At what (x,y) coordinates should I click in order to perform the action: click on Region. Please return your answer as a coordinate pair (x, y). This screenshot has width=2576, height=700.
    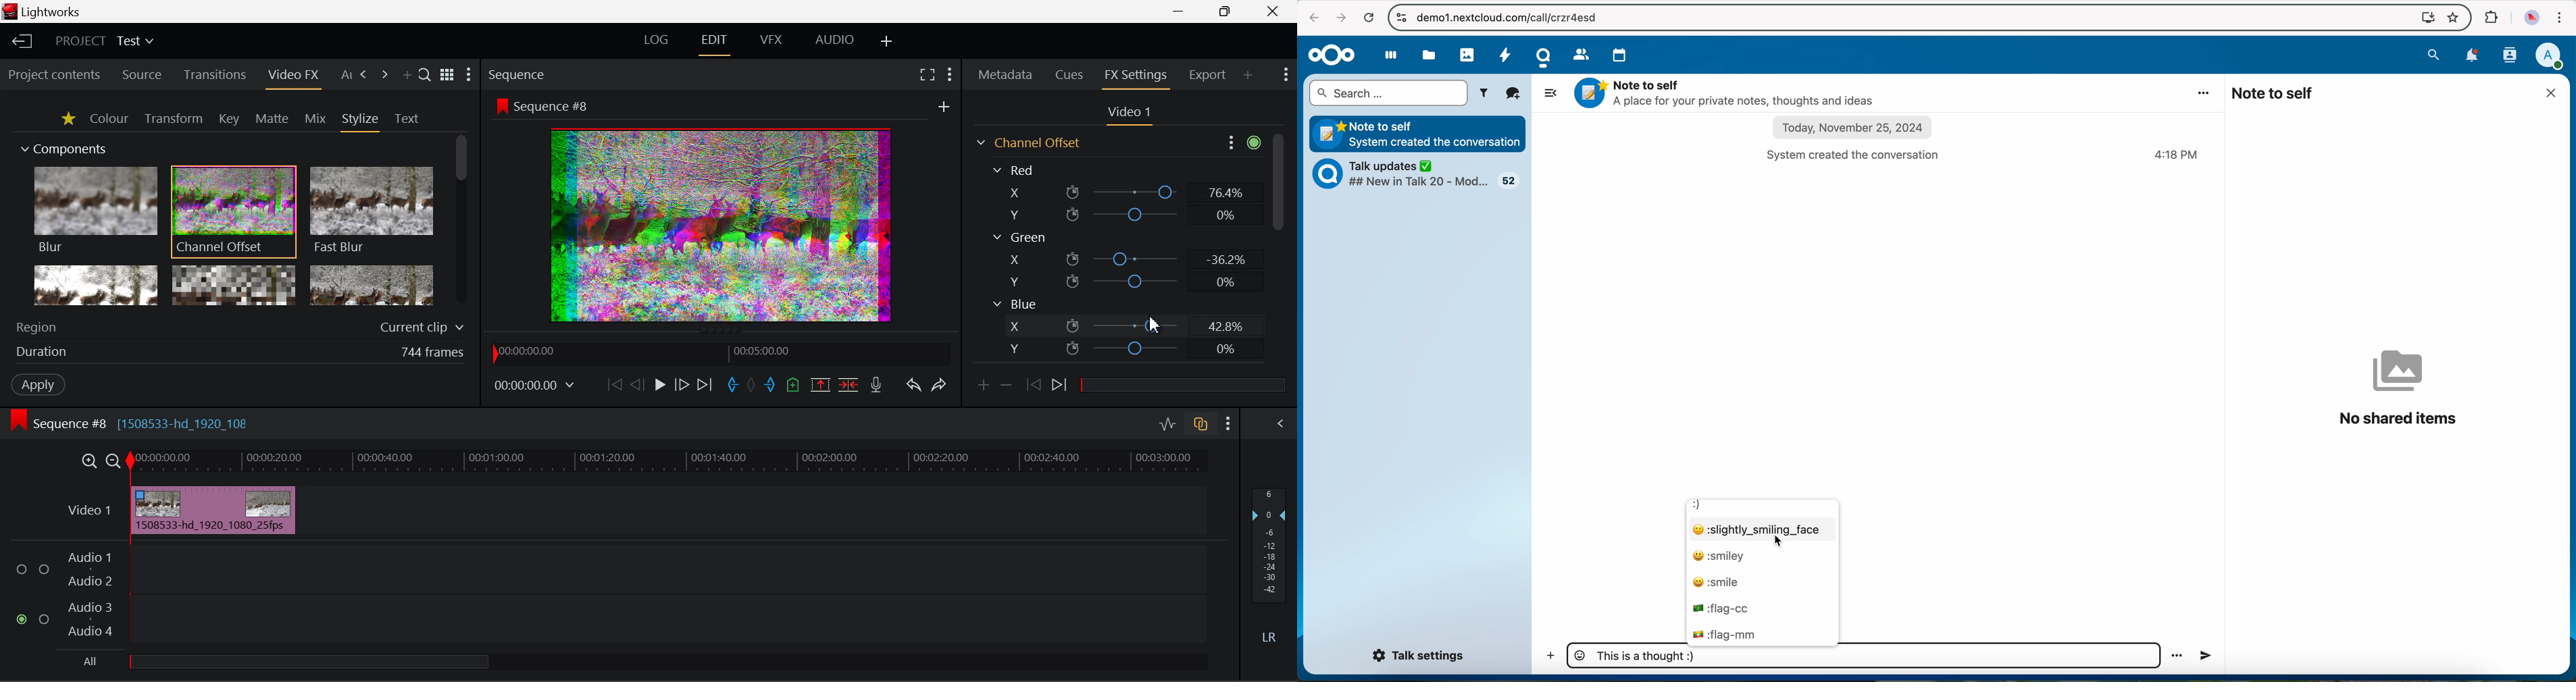
    Looking at the image, I should click on (243, 325).